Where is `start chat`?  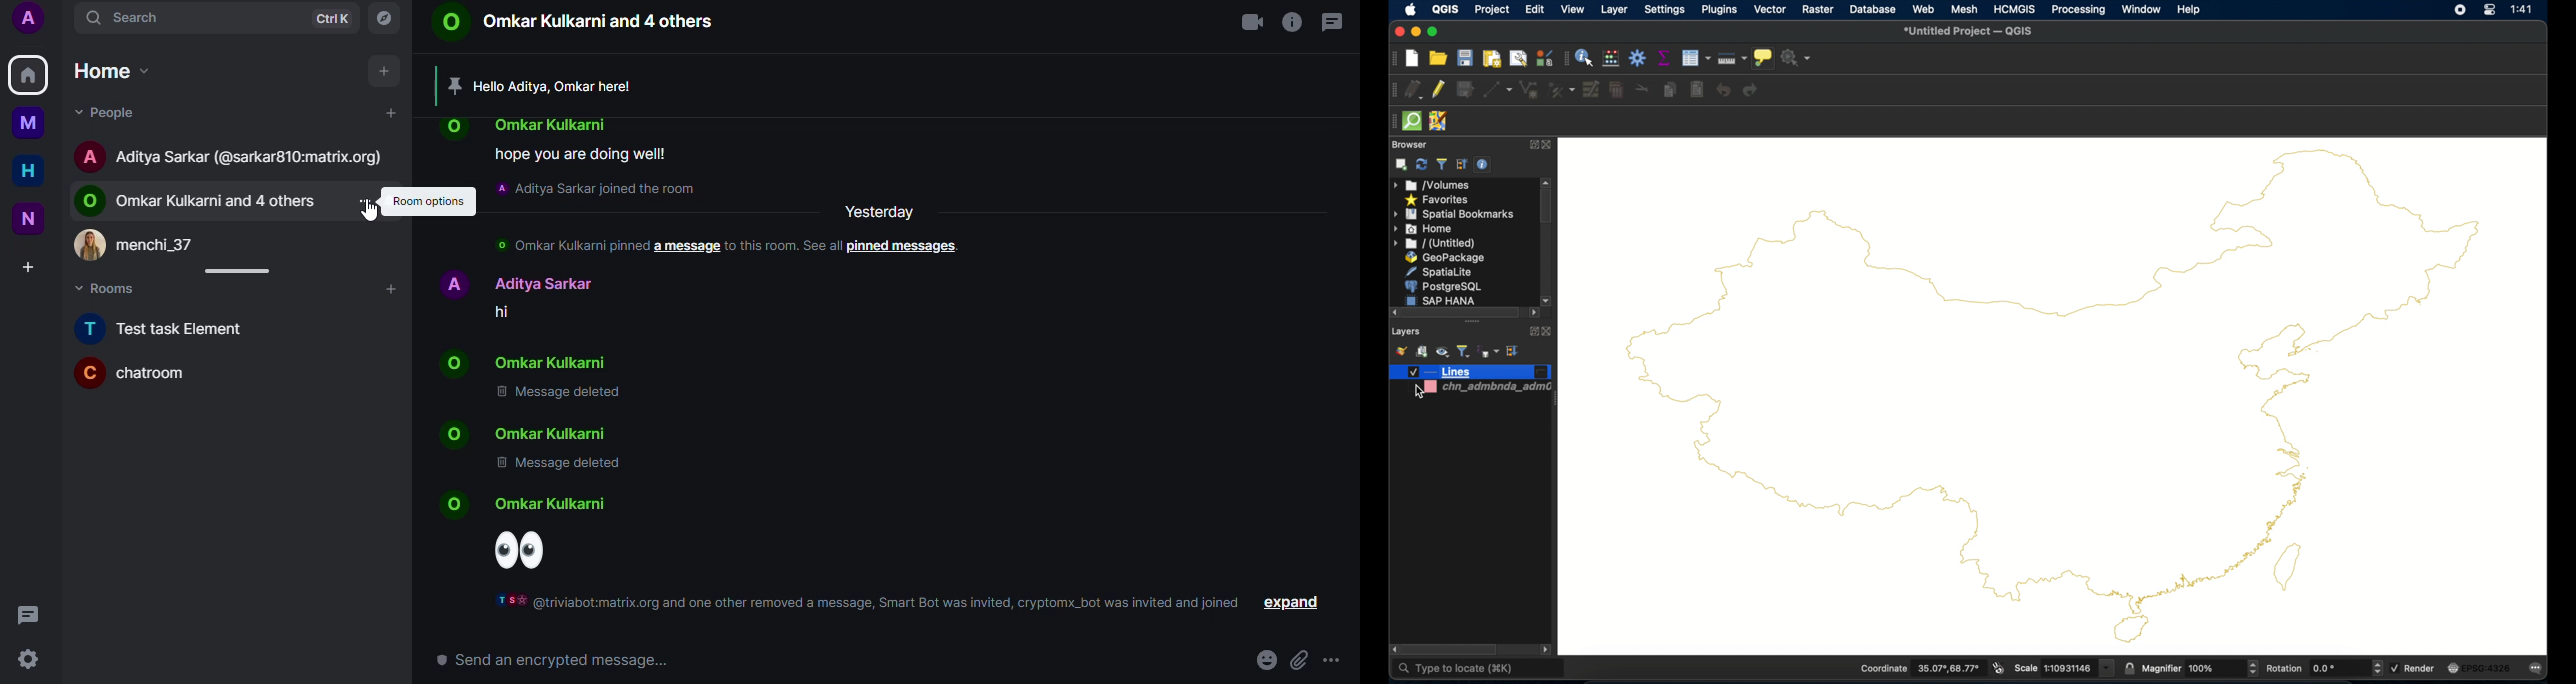
start chat is located at coordinates (396, 113).